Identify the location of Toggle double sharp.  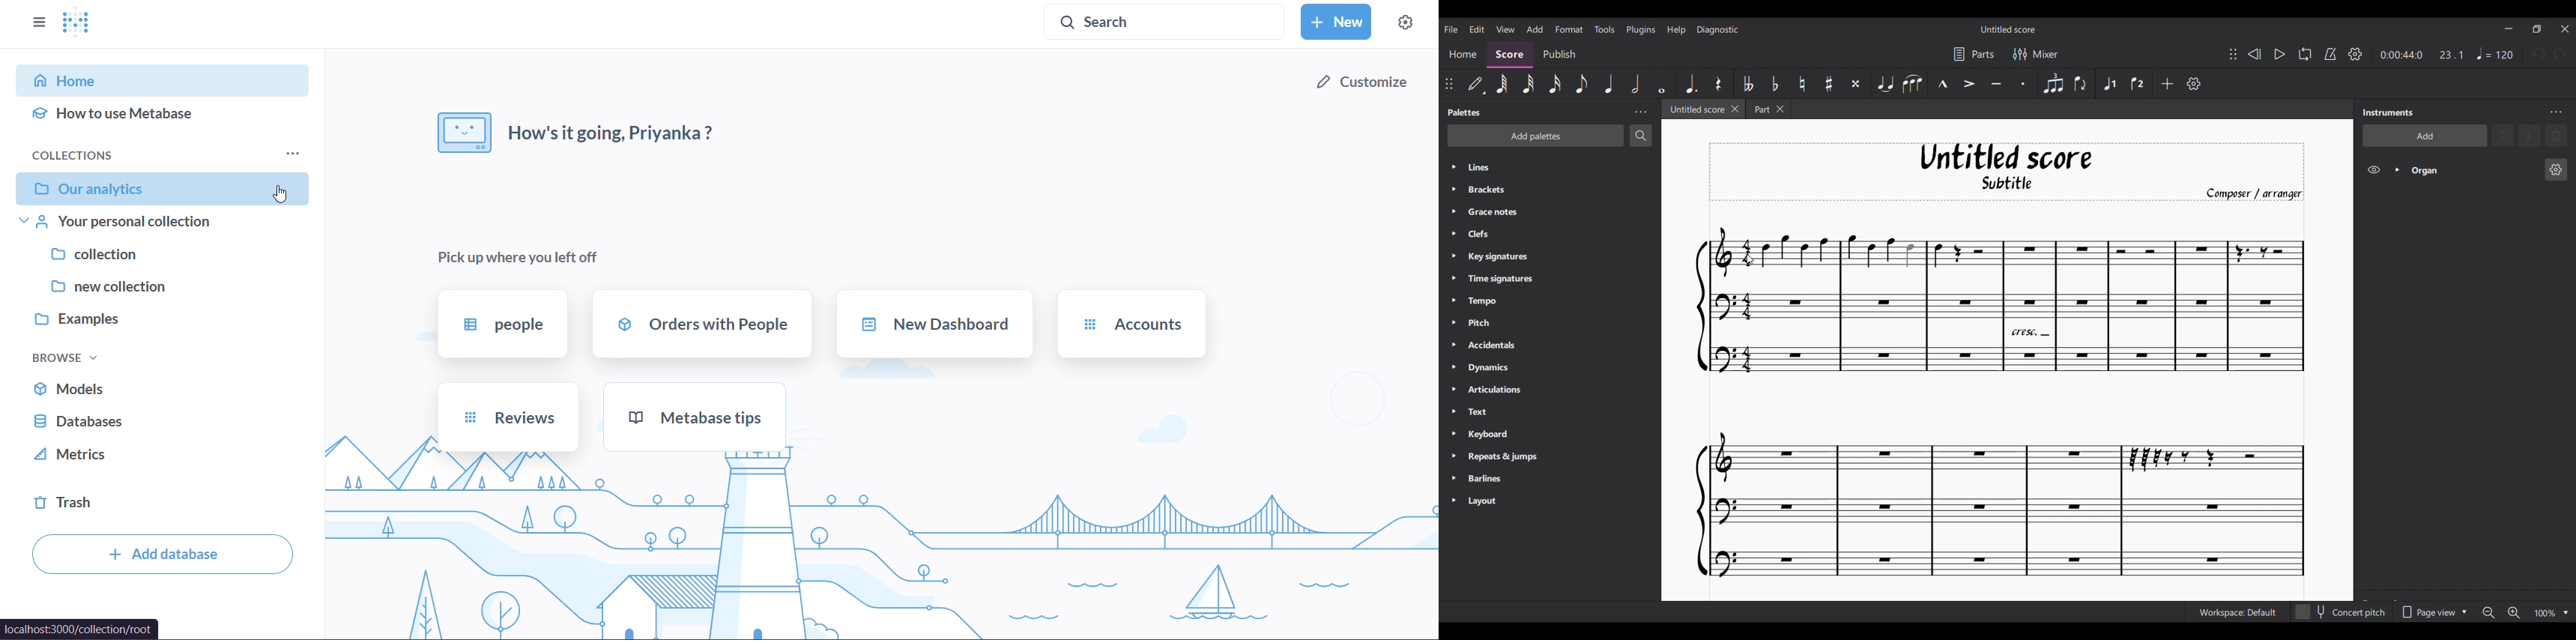
(1856, 84).